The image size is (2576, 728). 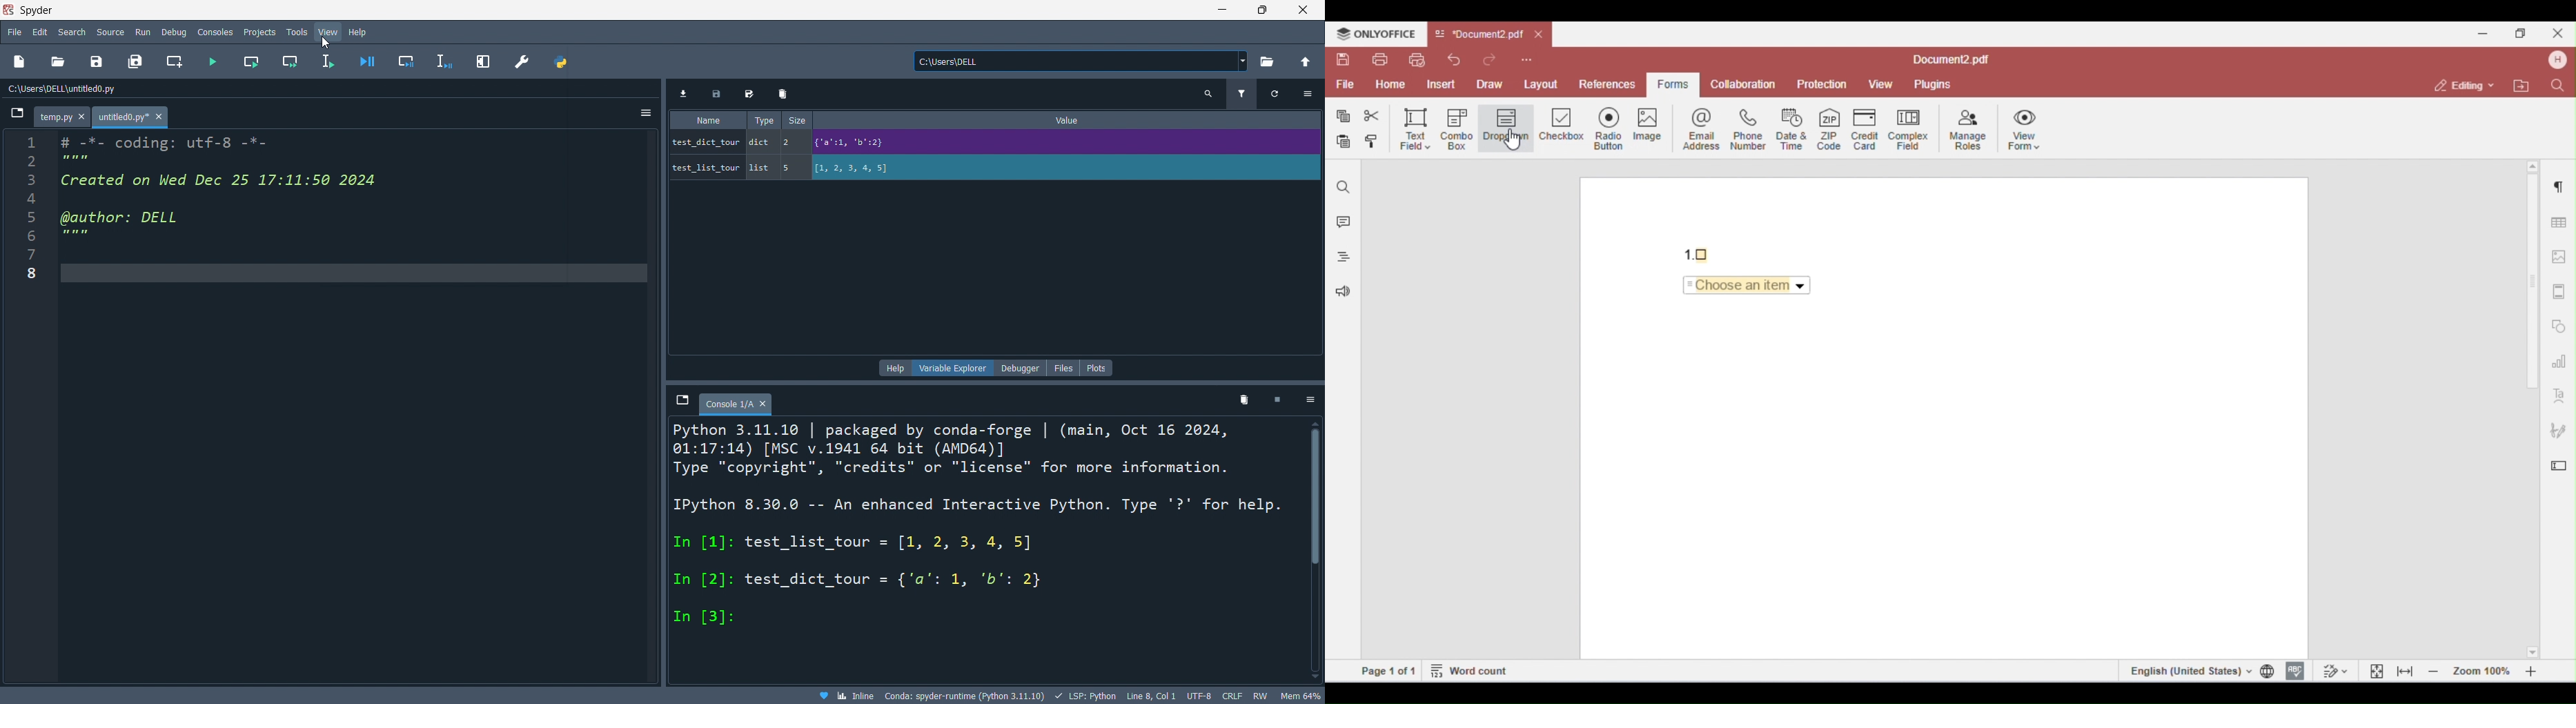 What do you see at coordinates (79, 90) in the screenshot?
I see `C:\Users\DELL\untitled0.py` at bounding box center [79, 90].